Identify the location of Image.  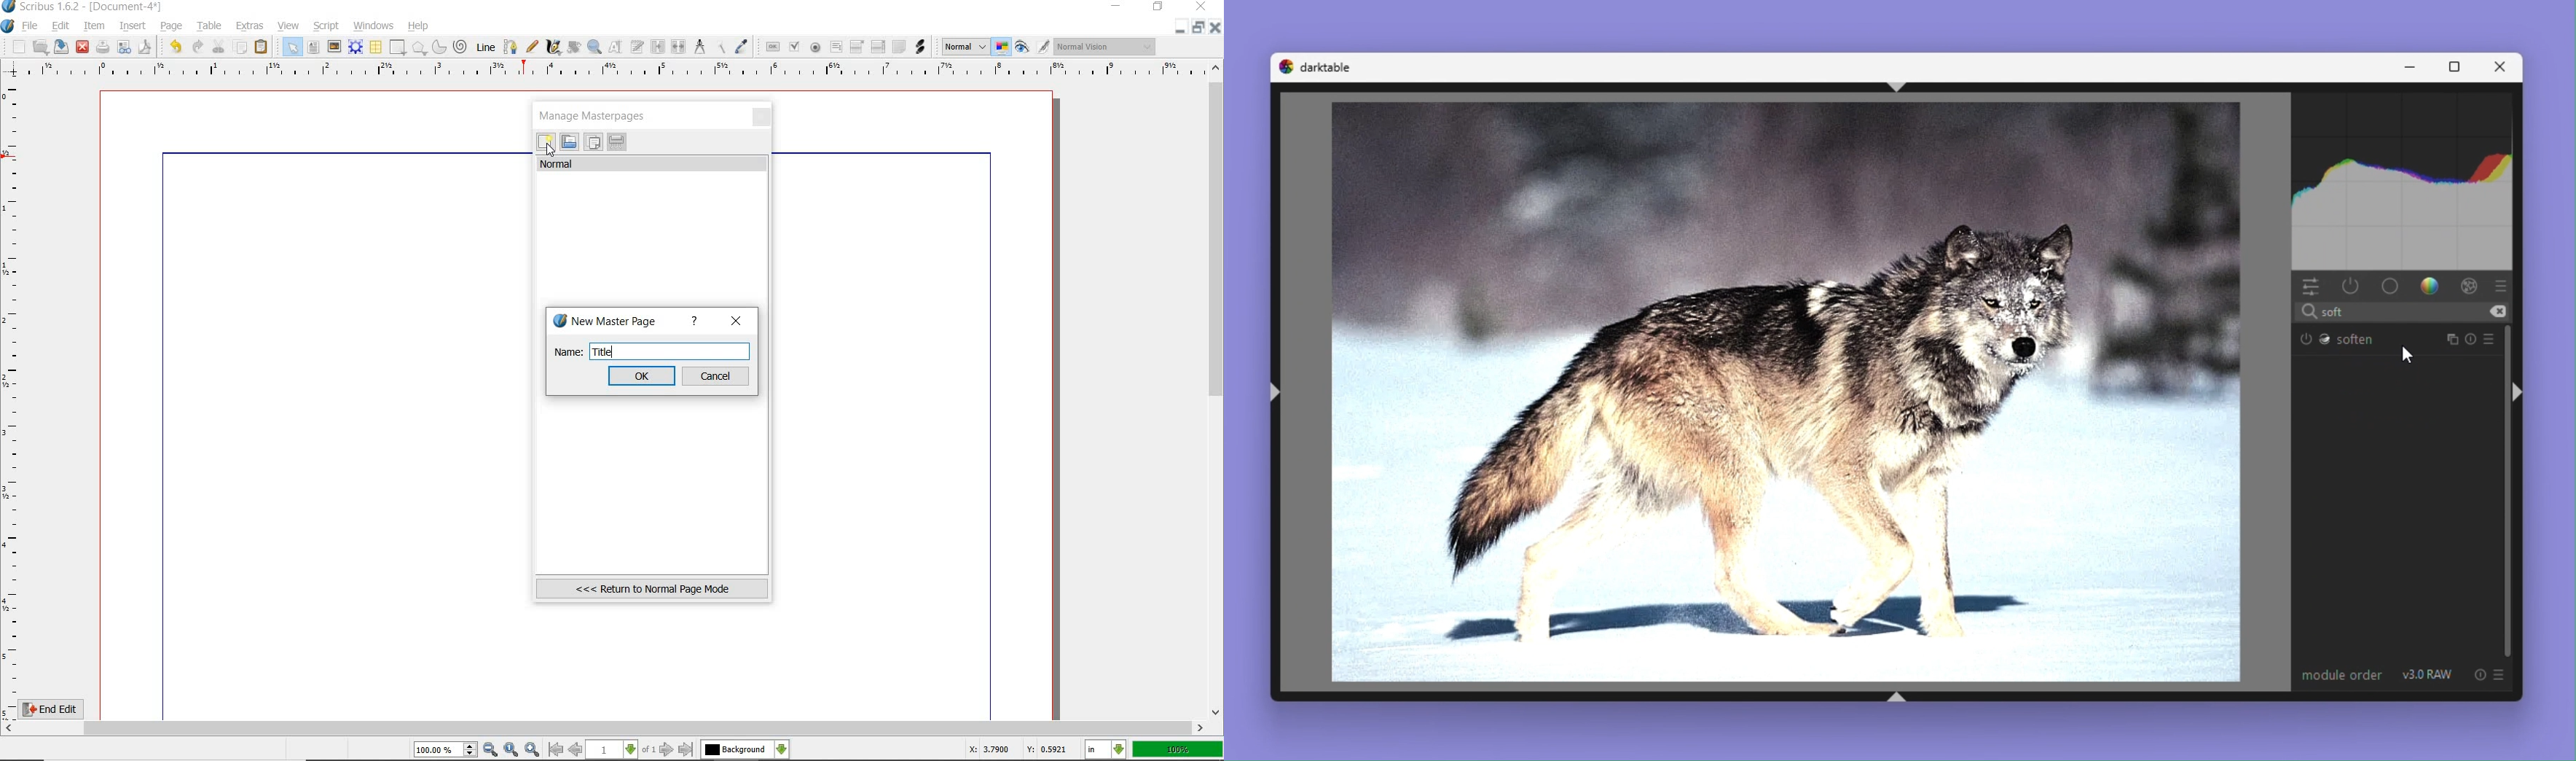
(1776, 394).